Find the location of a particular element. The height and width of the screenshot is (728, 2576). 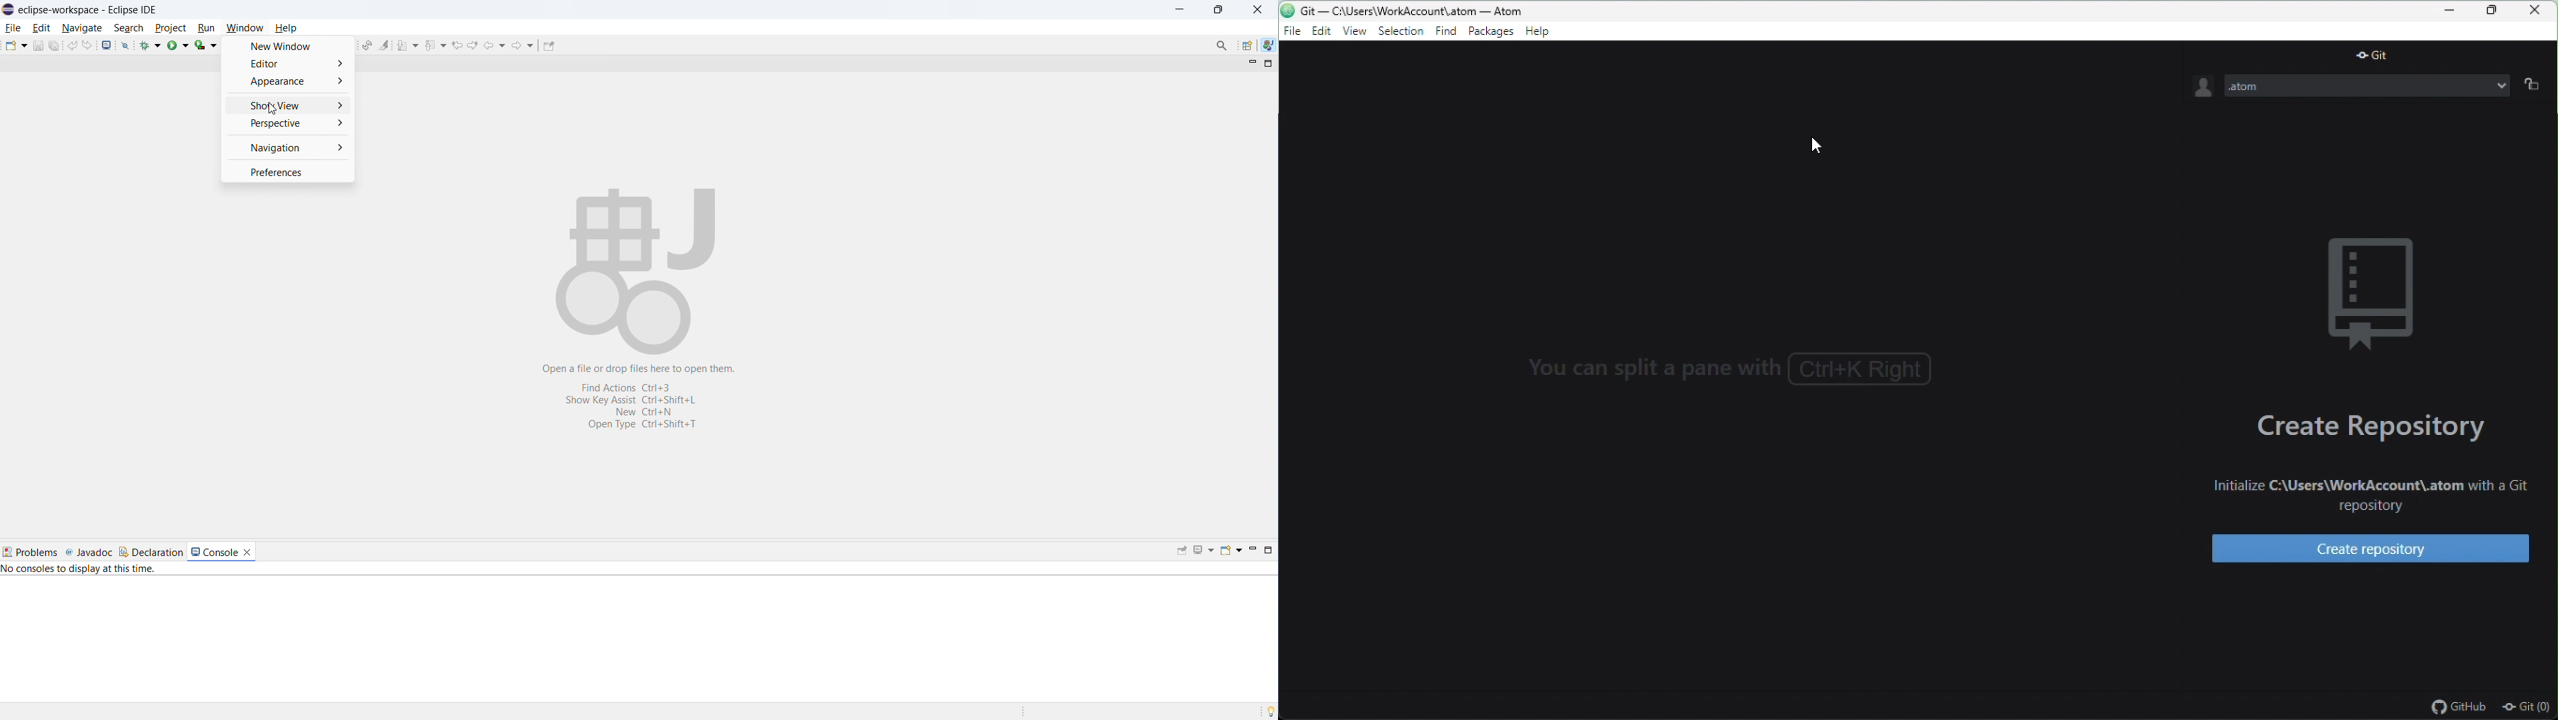

undo is located at coordinates (72, 45).